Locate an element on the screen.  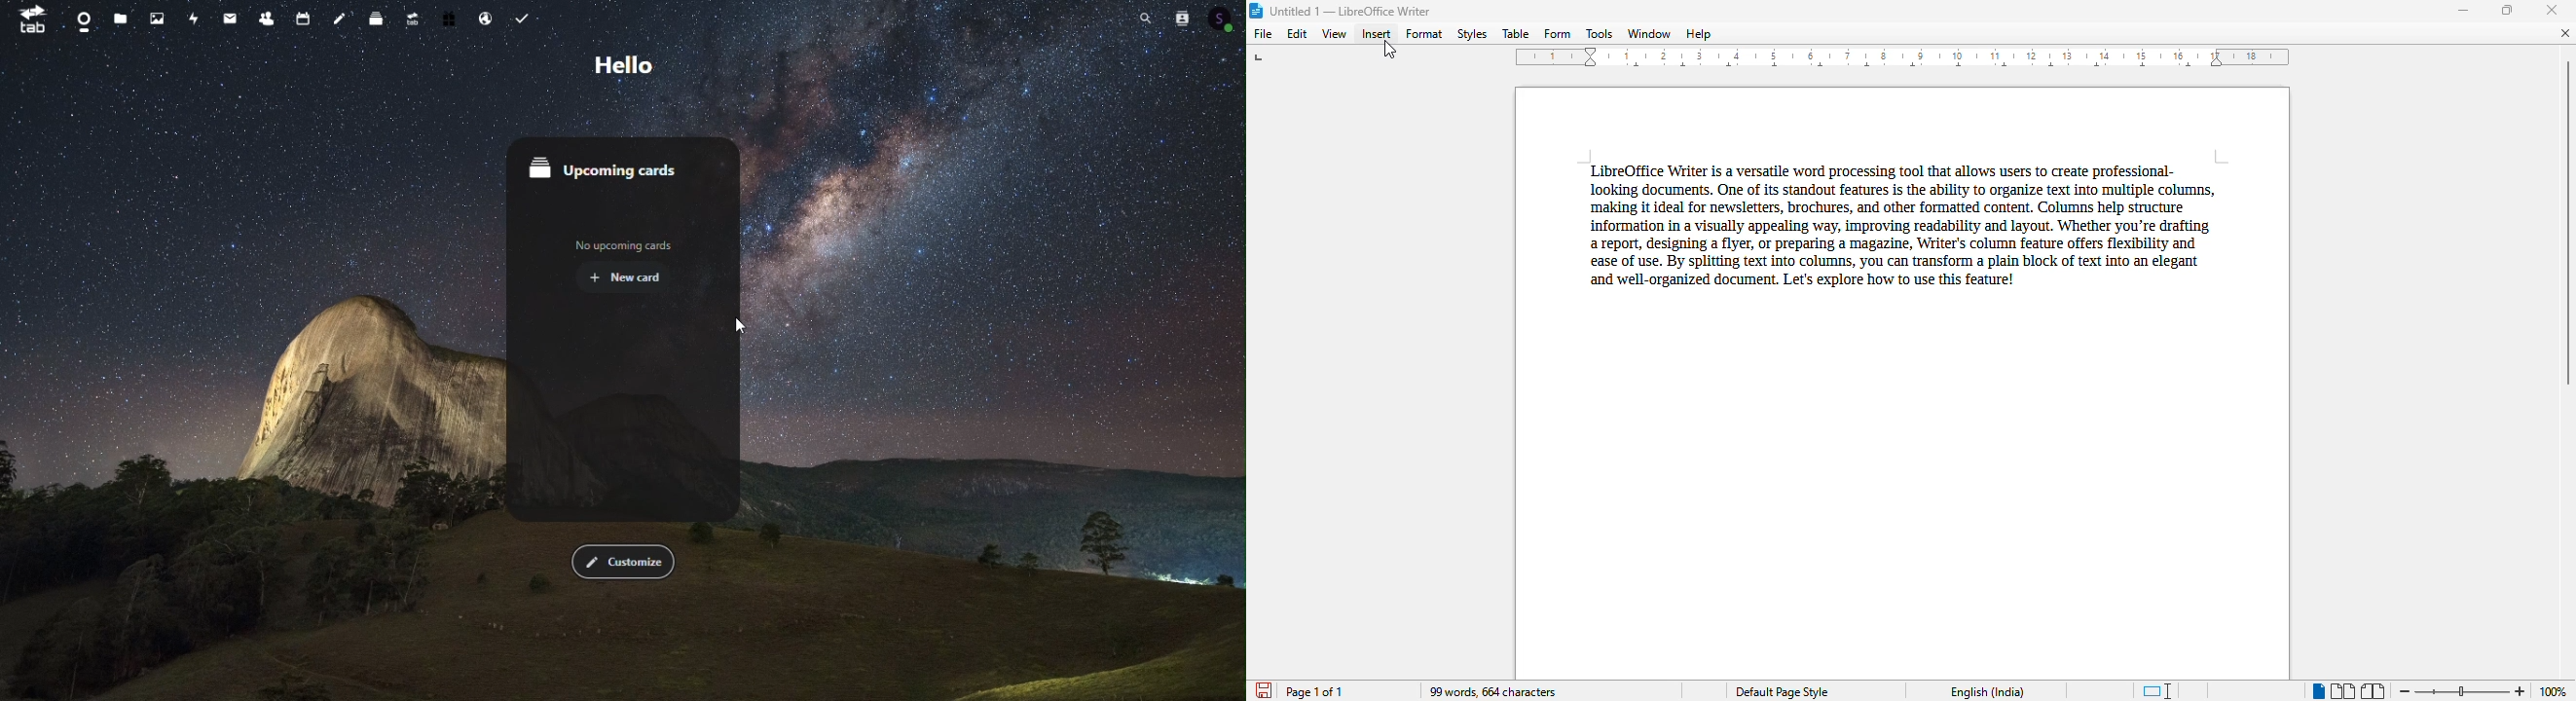
LibreOffice Writer is a versatile word processing tool that allows users to create professional looking documents. One of its standout features is the ability to organize text into multiple columns,‘ making it ideal for newsletters, brochures, and other formatted content. Columns help structure information in a visually appealing way, improving readability and layout. Whether you're drafting a report, designing a flyer, or preparing a magazine, Writer's column feature offers flexibility and ease of use. By splitting text into columns, you can transform a plain block of text into an elegant and well-organized document. Let's explore how to use this feature! is located at coordinates (1897, 224).